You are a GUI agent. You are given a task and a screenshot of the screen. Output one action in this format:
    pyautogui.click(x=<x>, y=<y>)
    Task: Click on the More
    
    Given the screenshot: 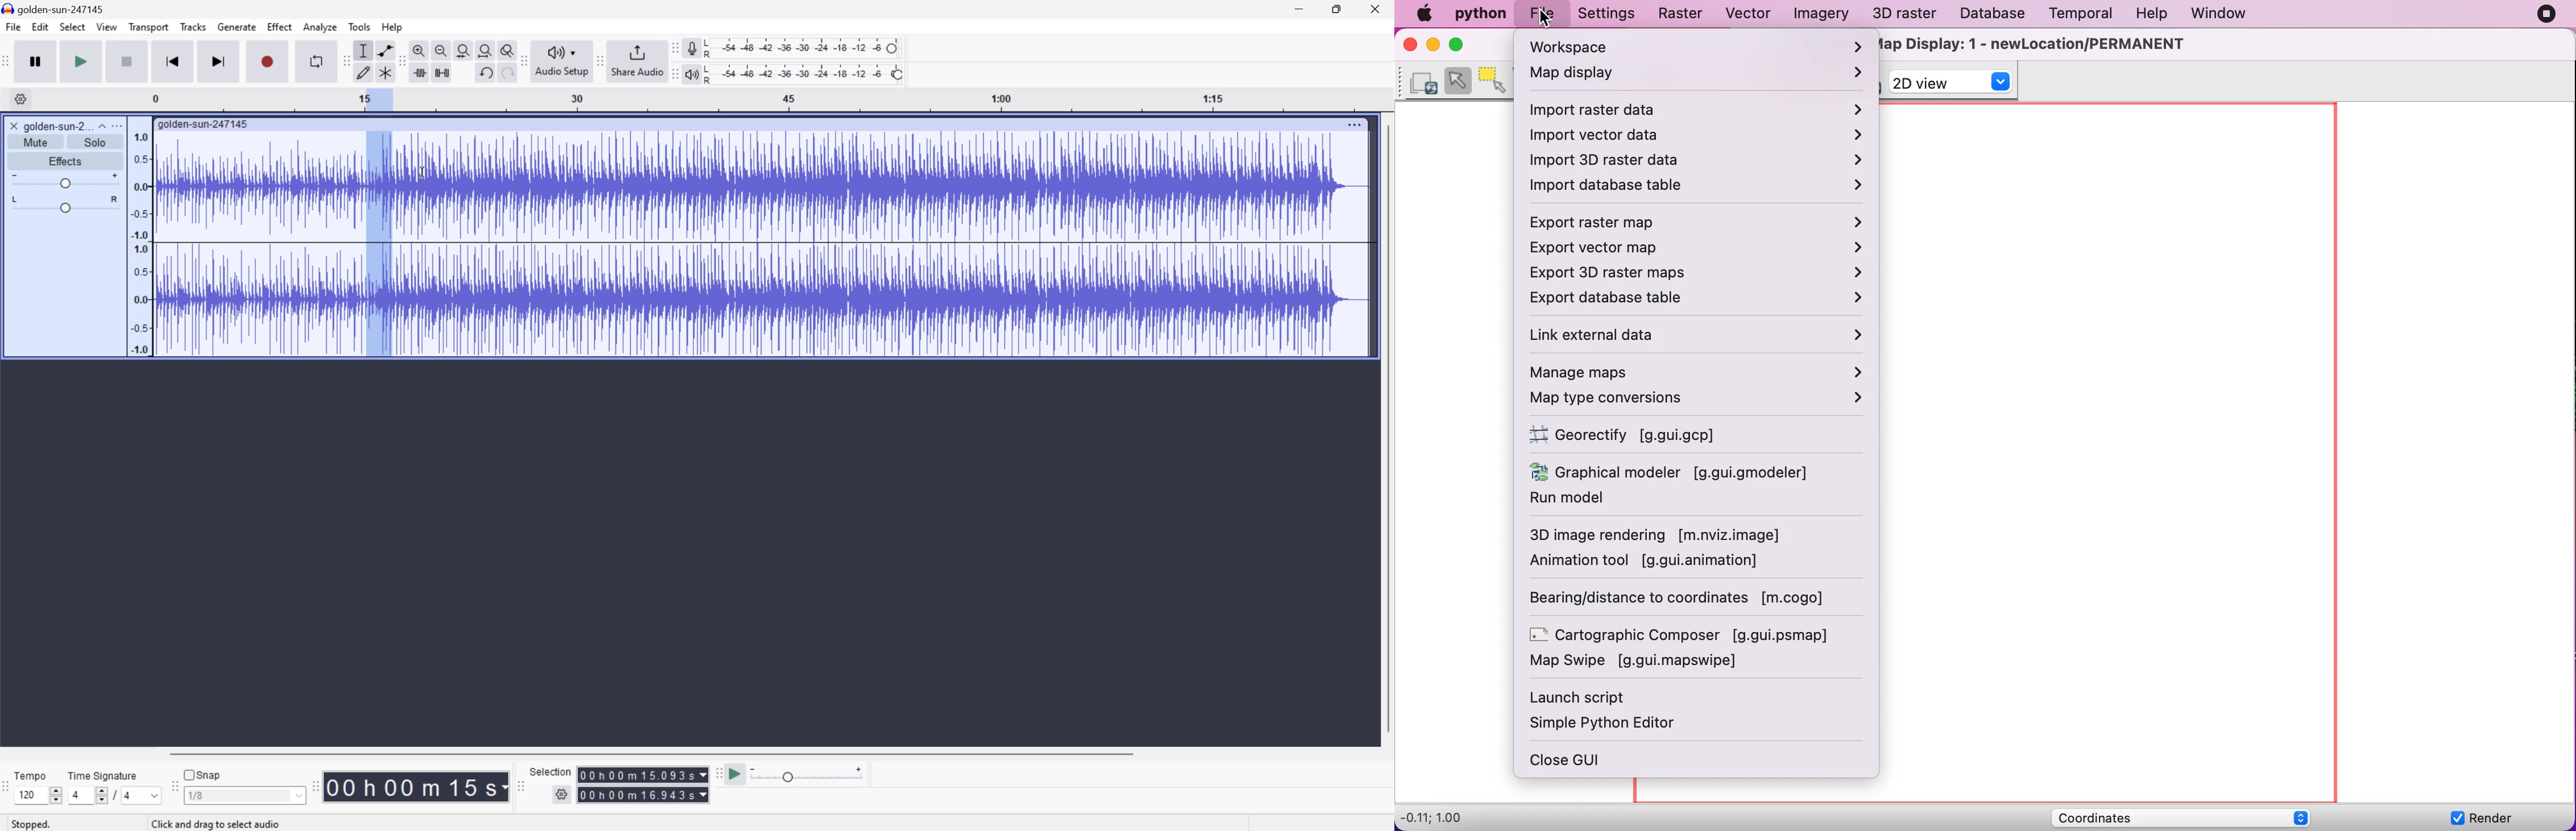 What is the action you would take?
    pyautogui.click(x=119, y=125)
    